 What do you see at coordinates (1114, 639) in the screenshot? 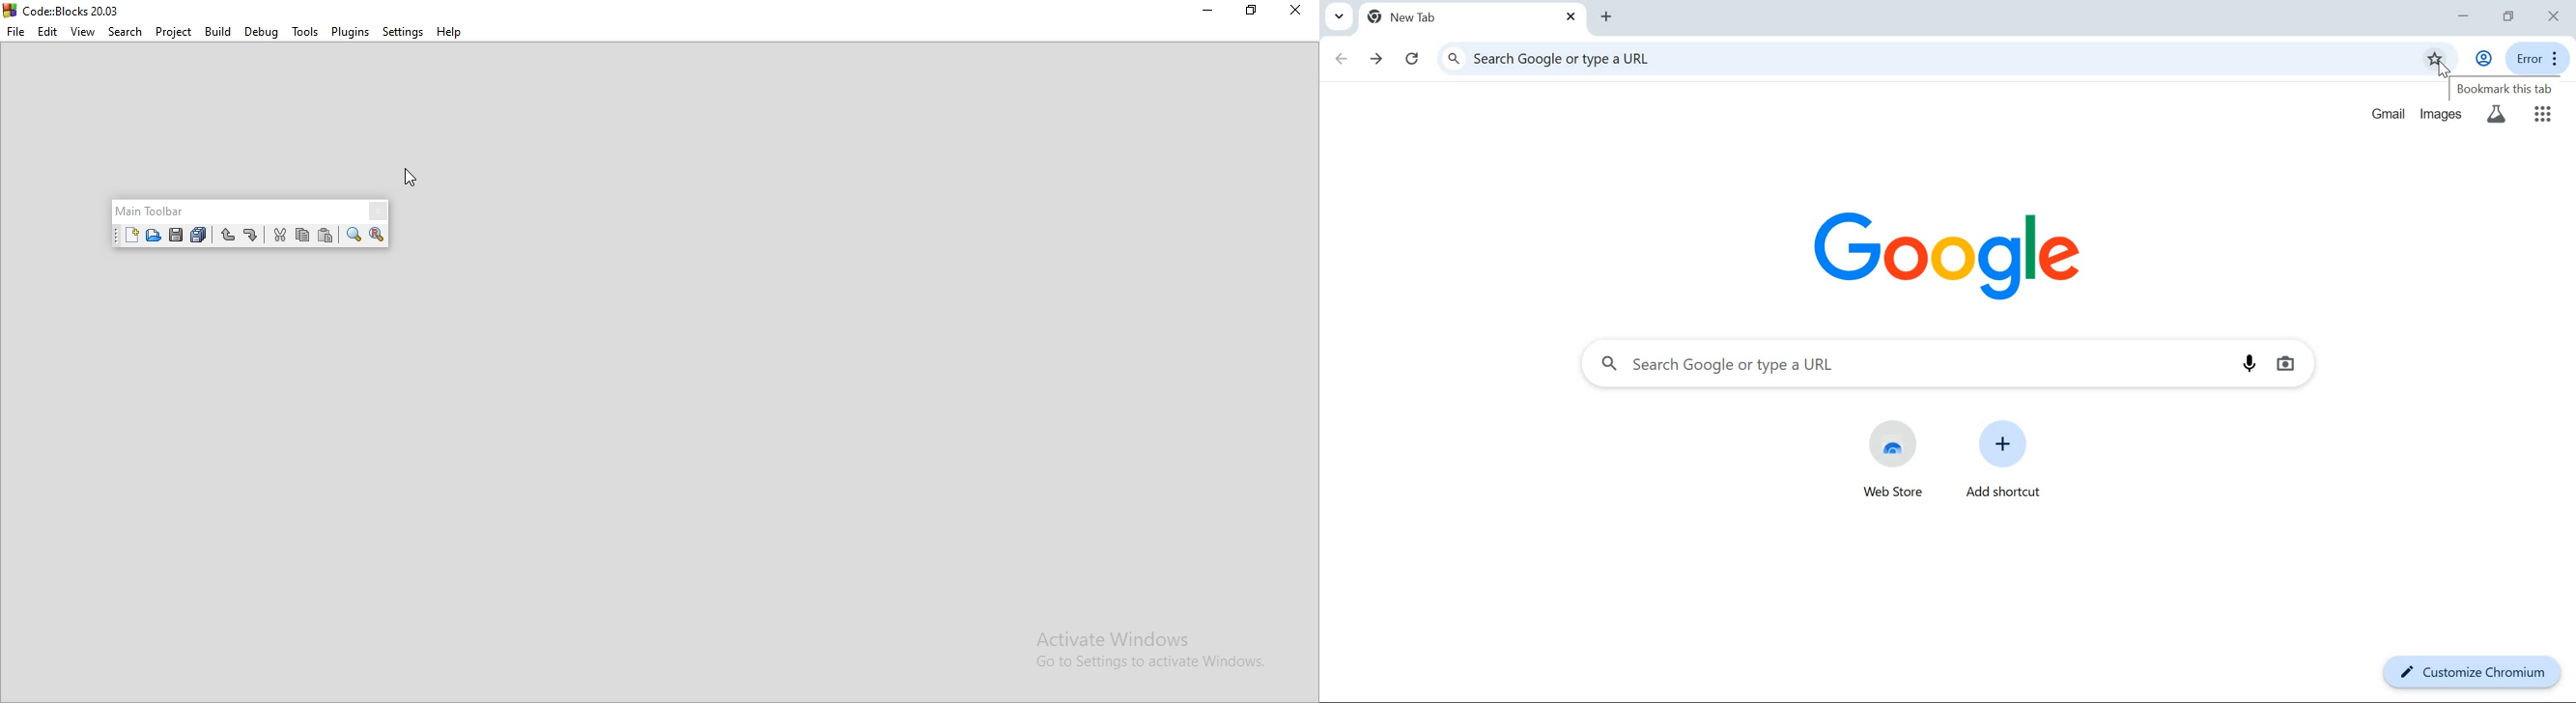
I see `Activate Windows` at bounding box center [1114, 639].